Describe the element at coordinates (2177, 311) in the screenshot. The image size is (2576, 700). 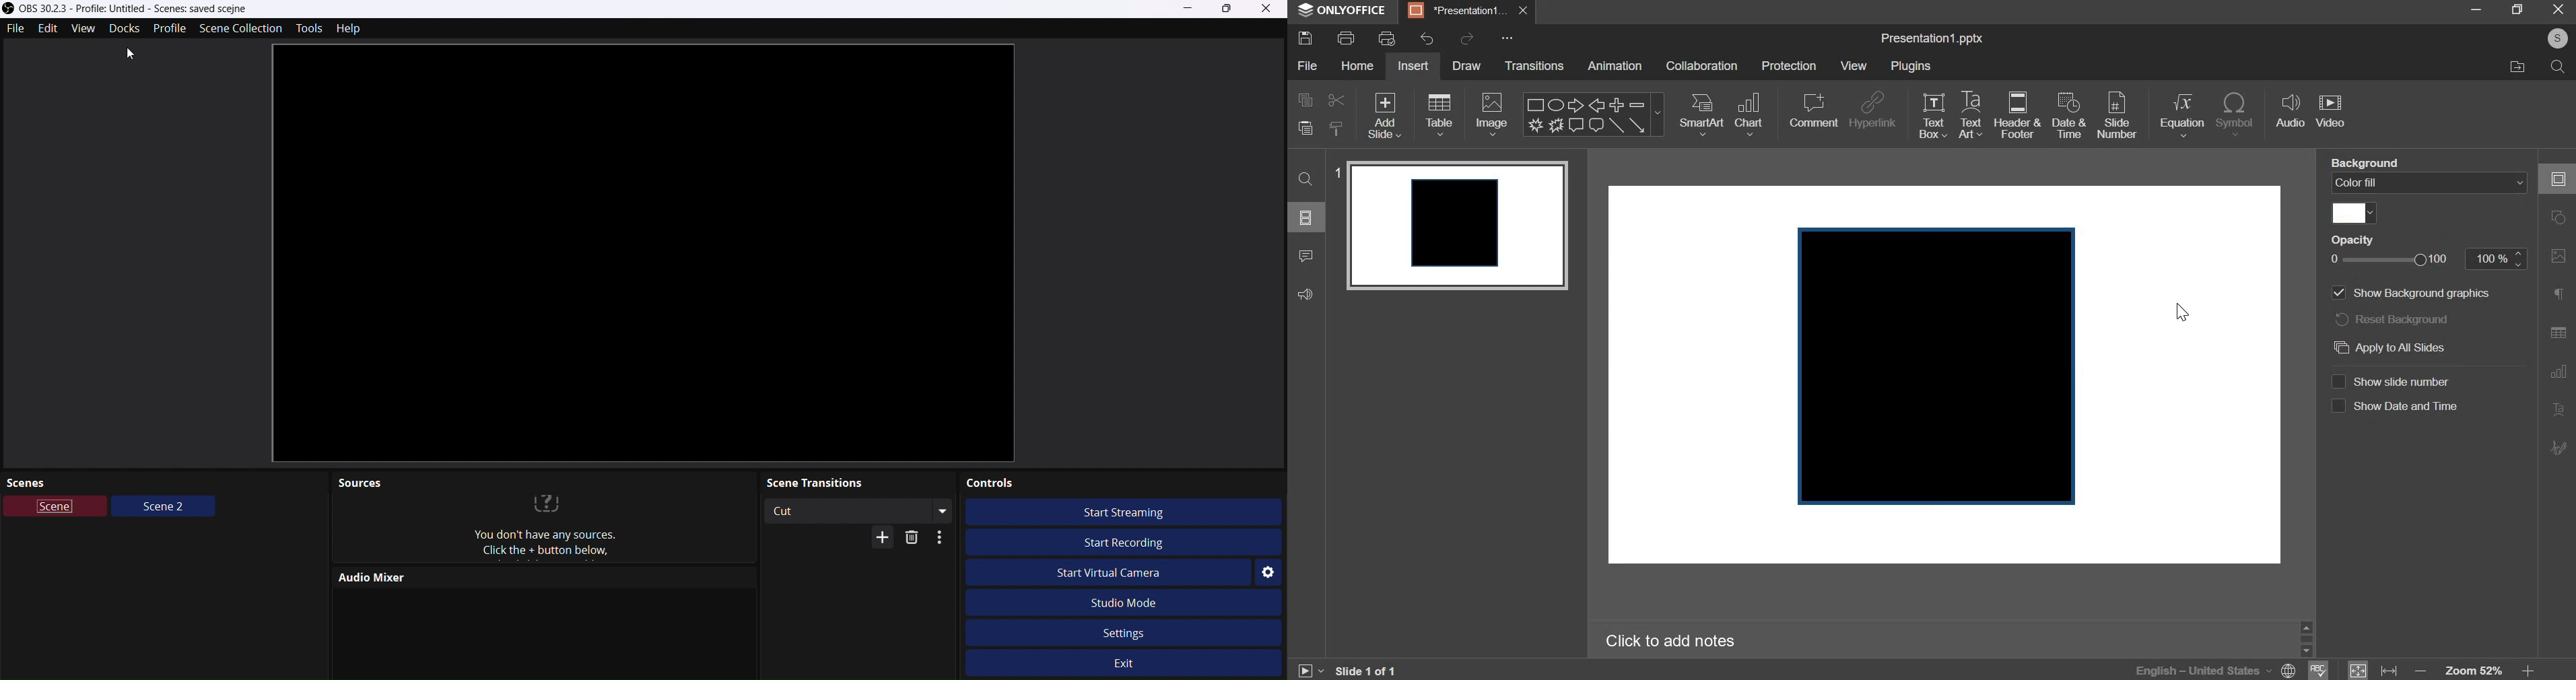
I see `Cursor` at that location.